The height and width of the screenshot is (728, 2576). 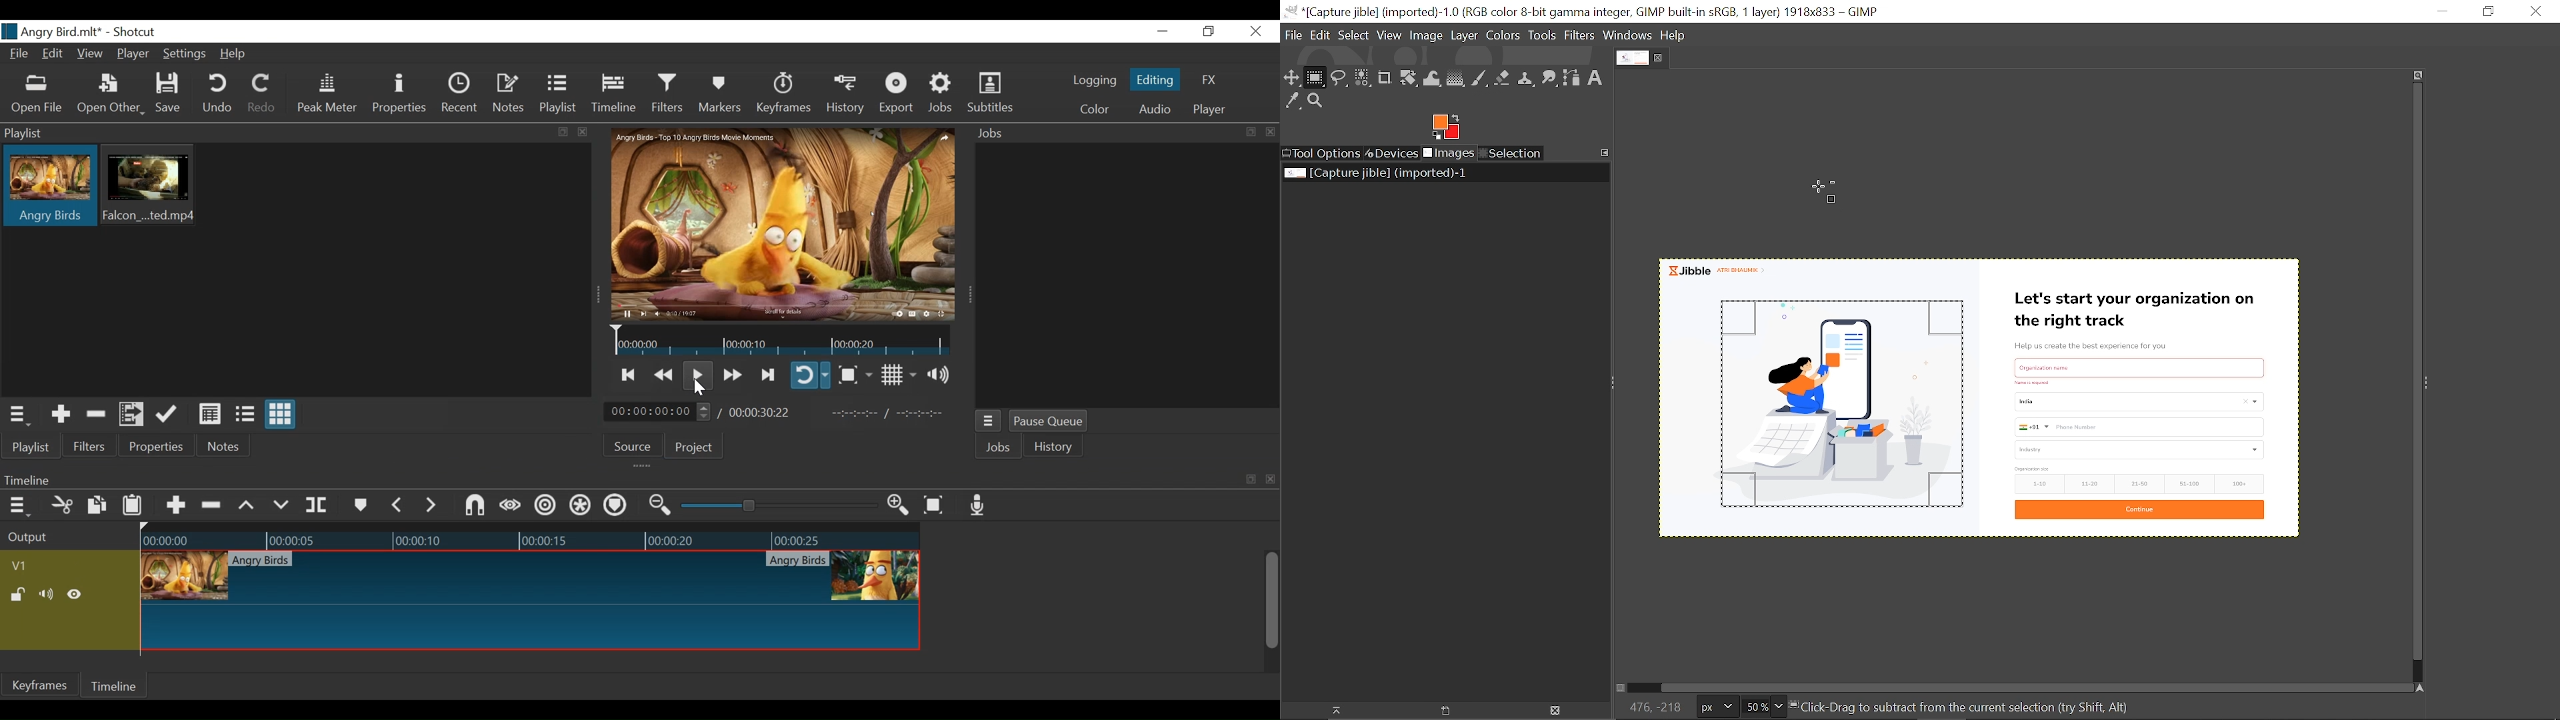 I want to click on Skip to the previous point, so click(x=629, y=374).